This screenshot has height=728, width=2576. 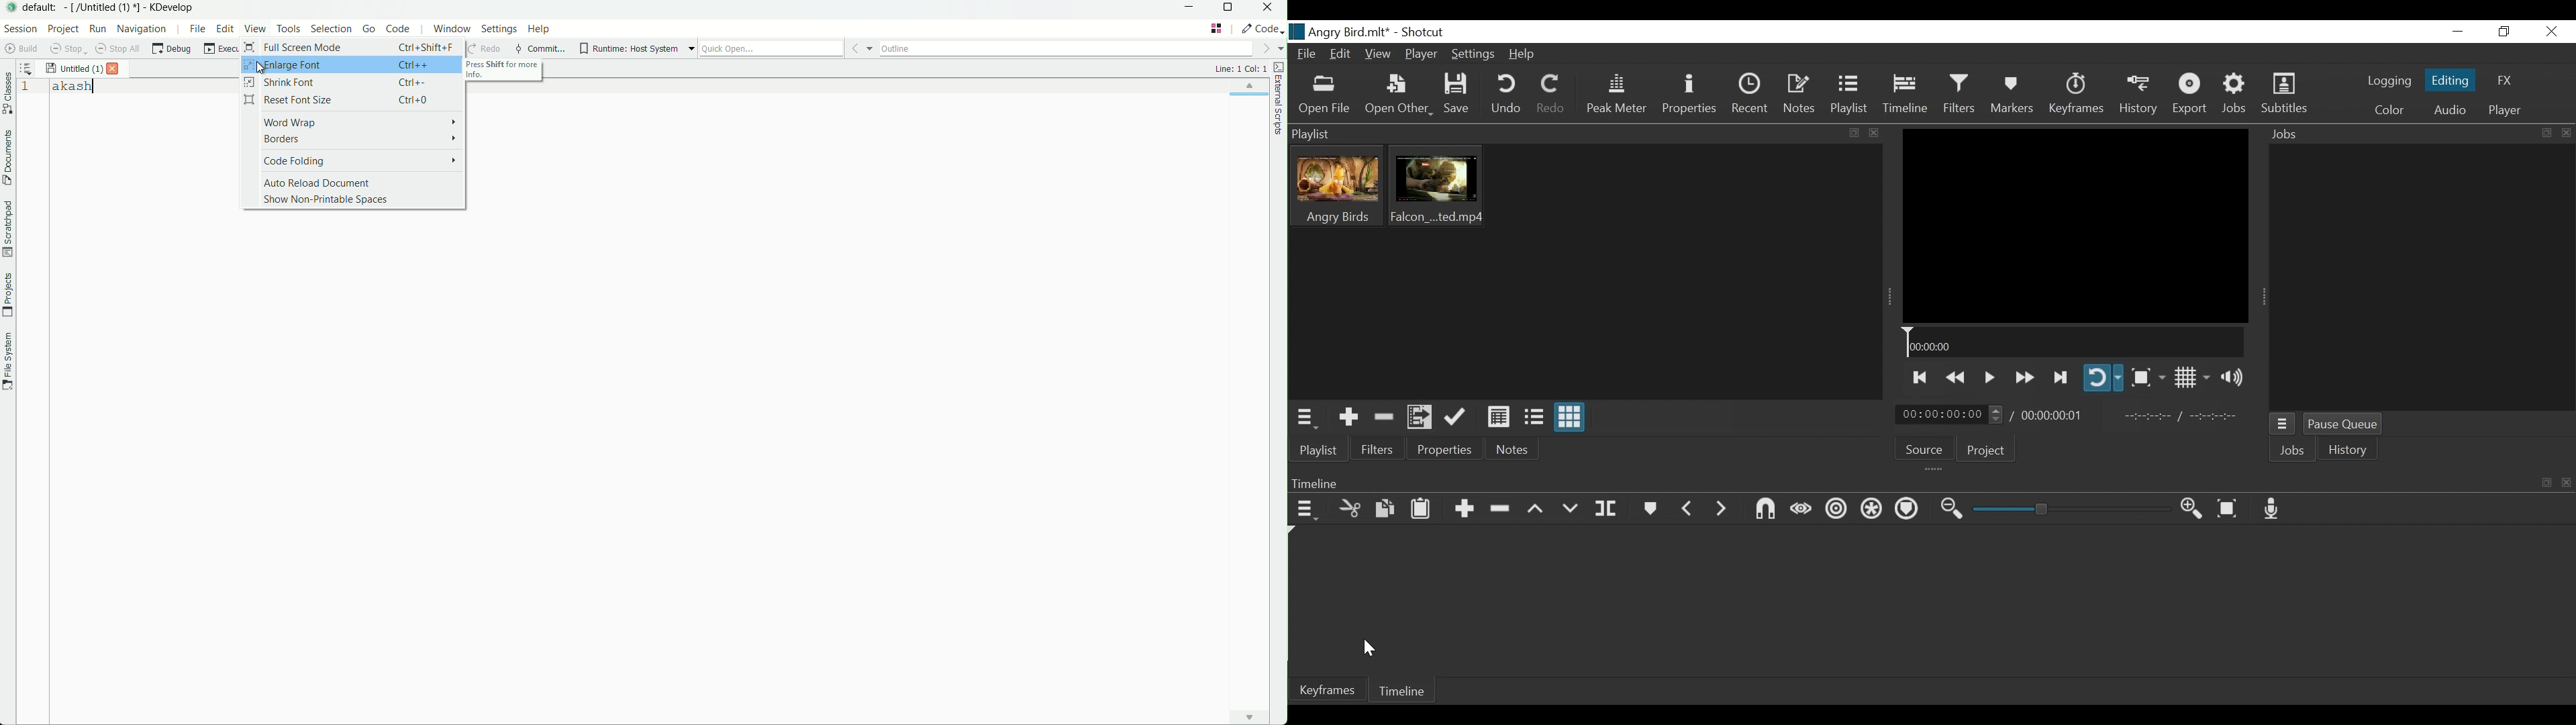 What do you see at coordinates (1723, 510) in the screenshot?
I see `Next marker` at bounding box center [1723, 510].